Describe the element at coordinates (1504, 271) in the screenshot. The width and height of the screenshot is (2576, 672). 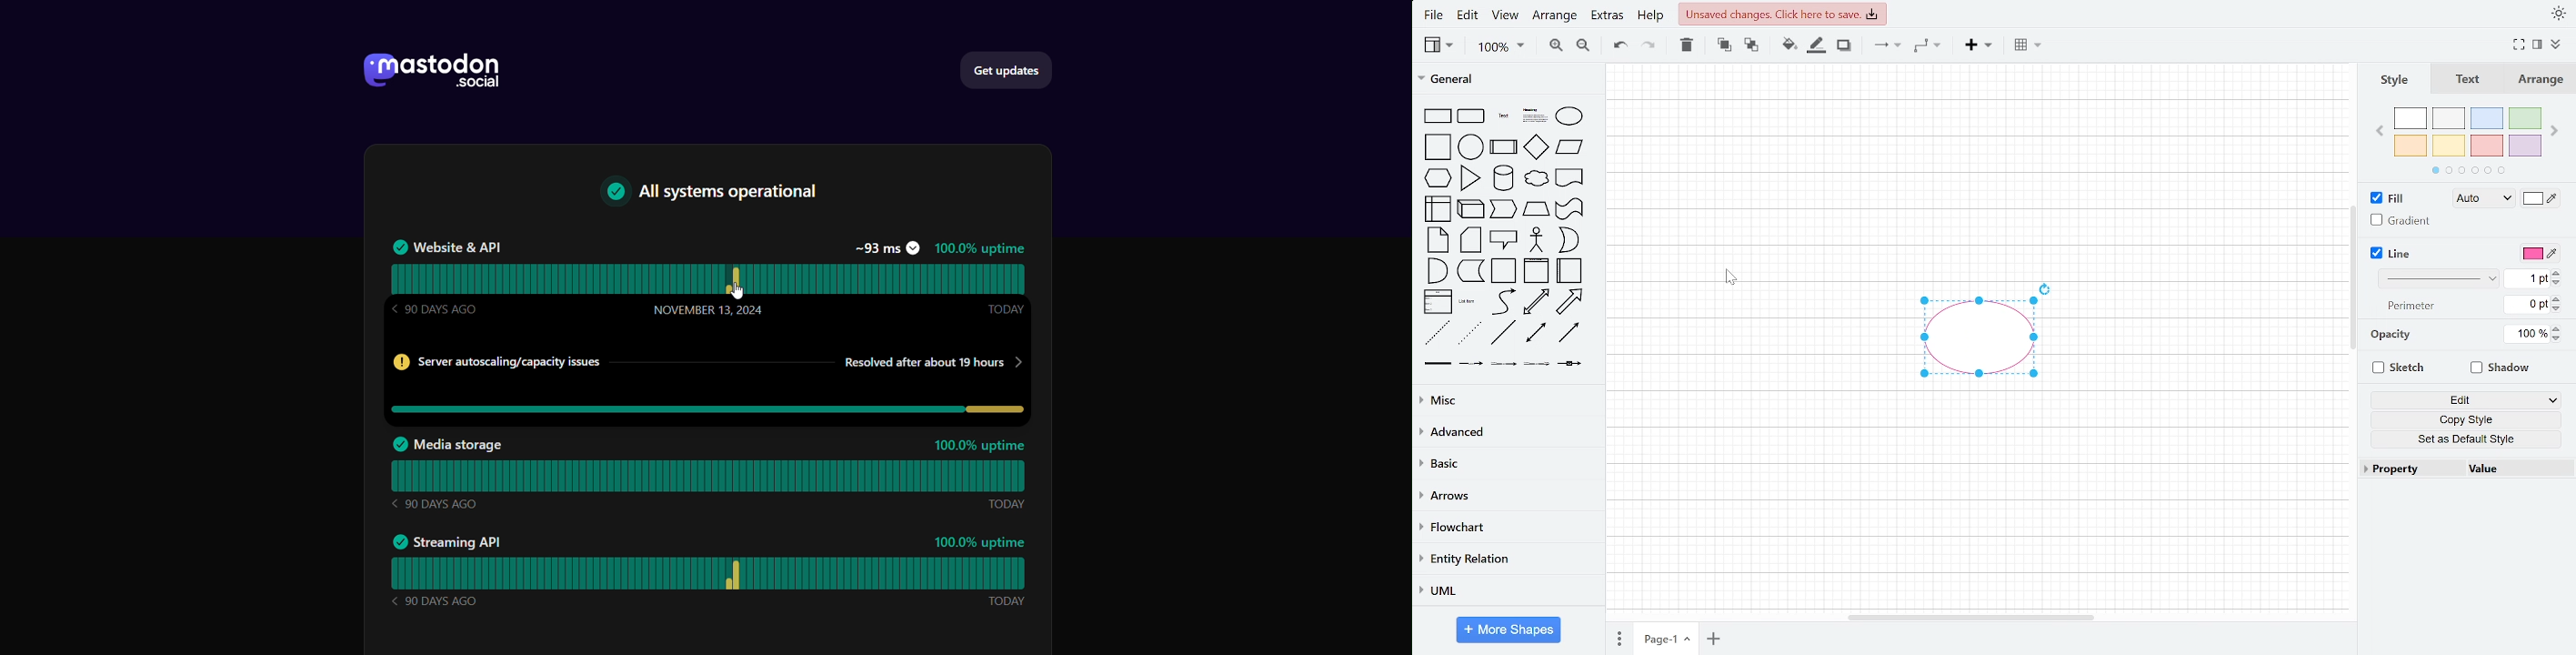
I see `container` at that location.